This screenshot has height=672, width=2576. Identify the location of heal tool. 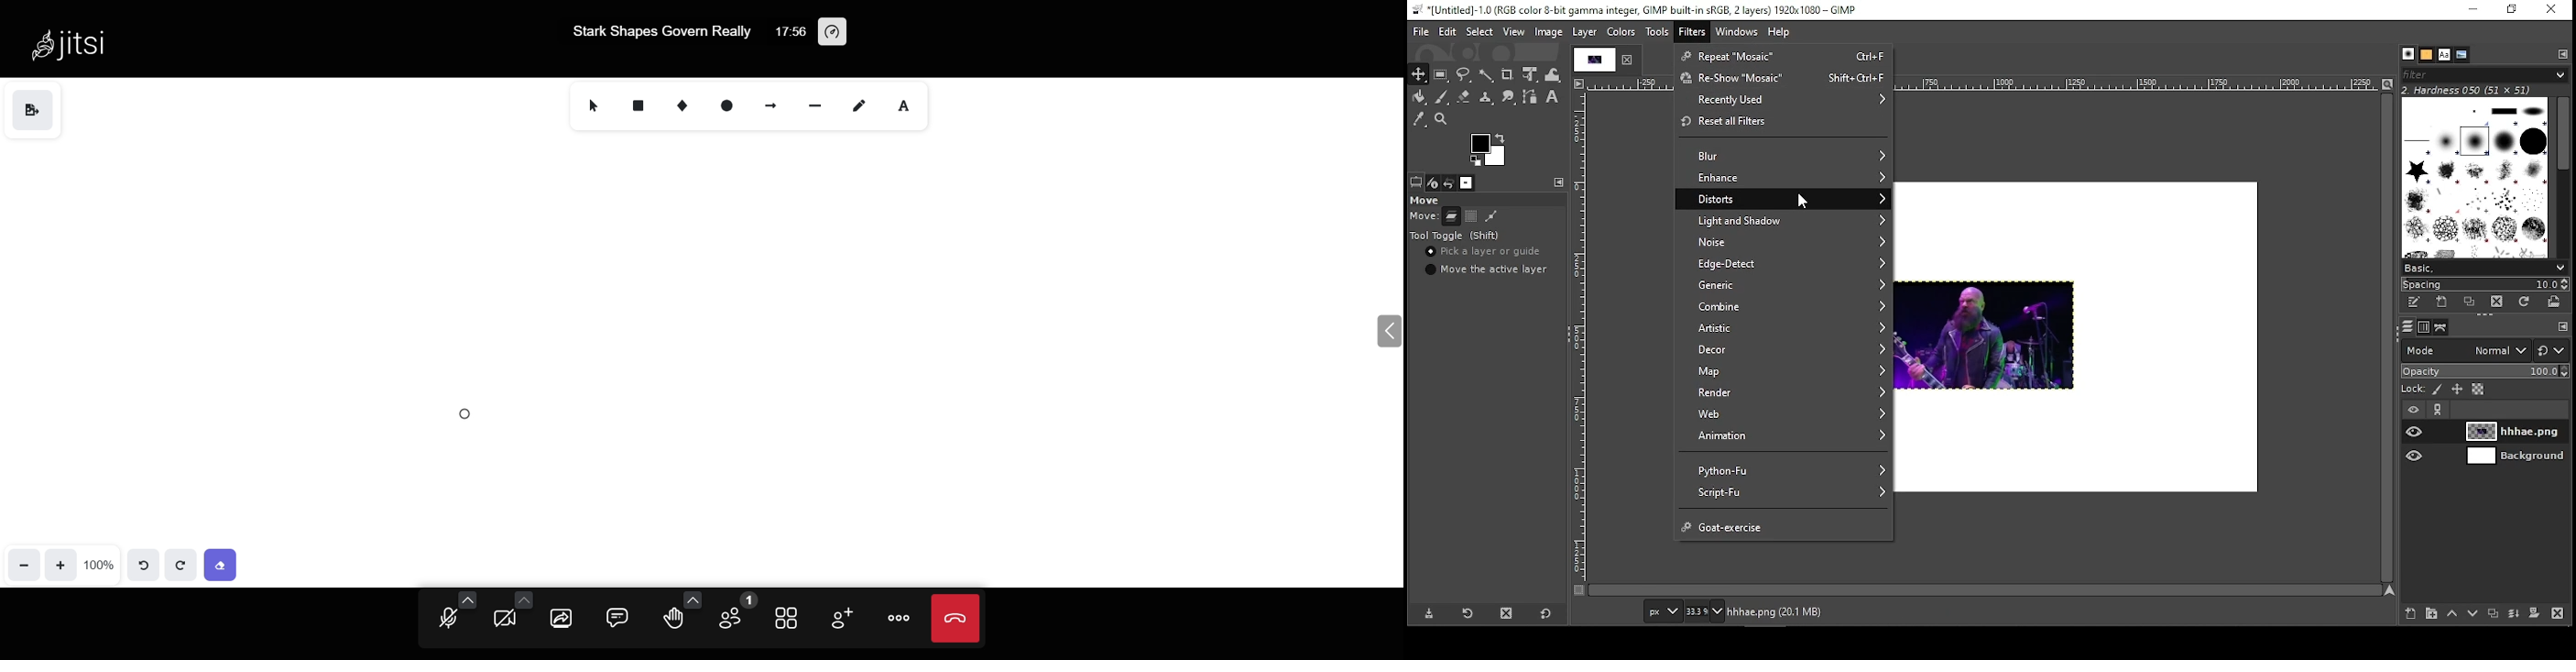
(1488, 98).